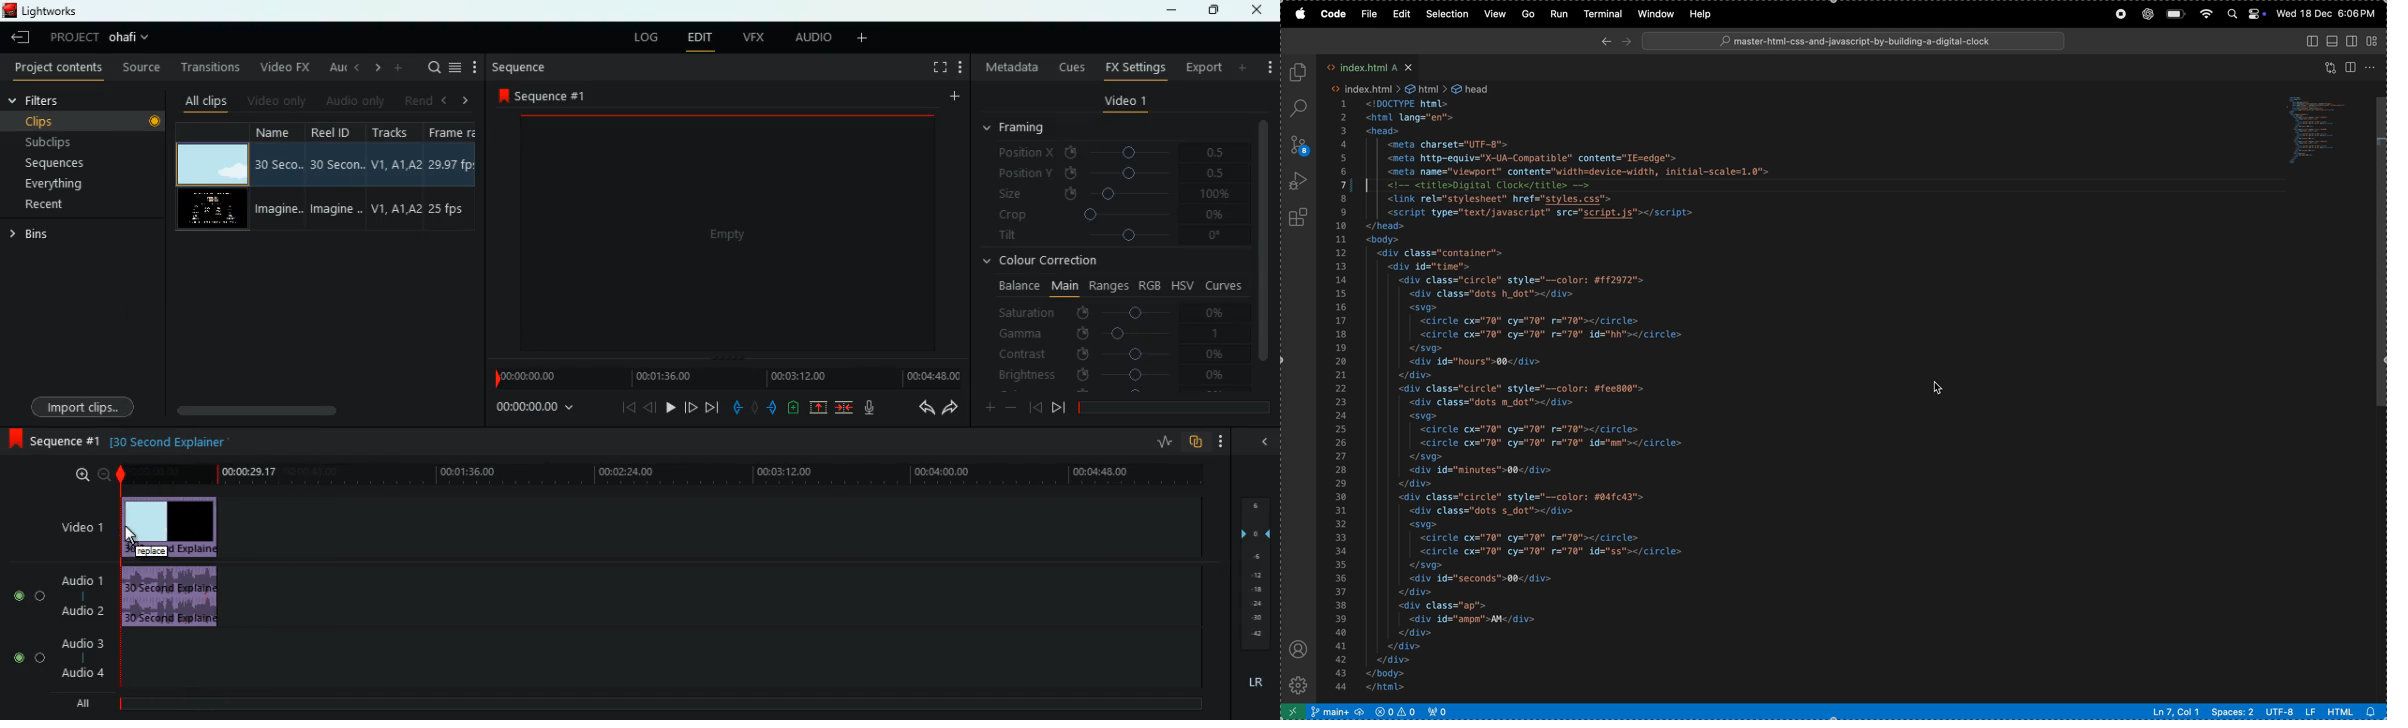  I want to click on description, so click(170, 442).